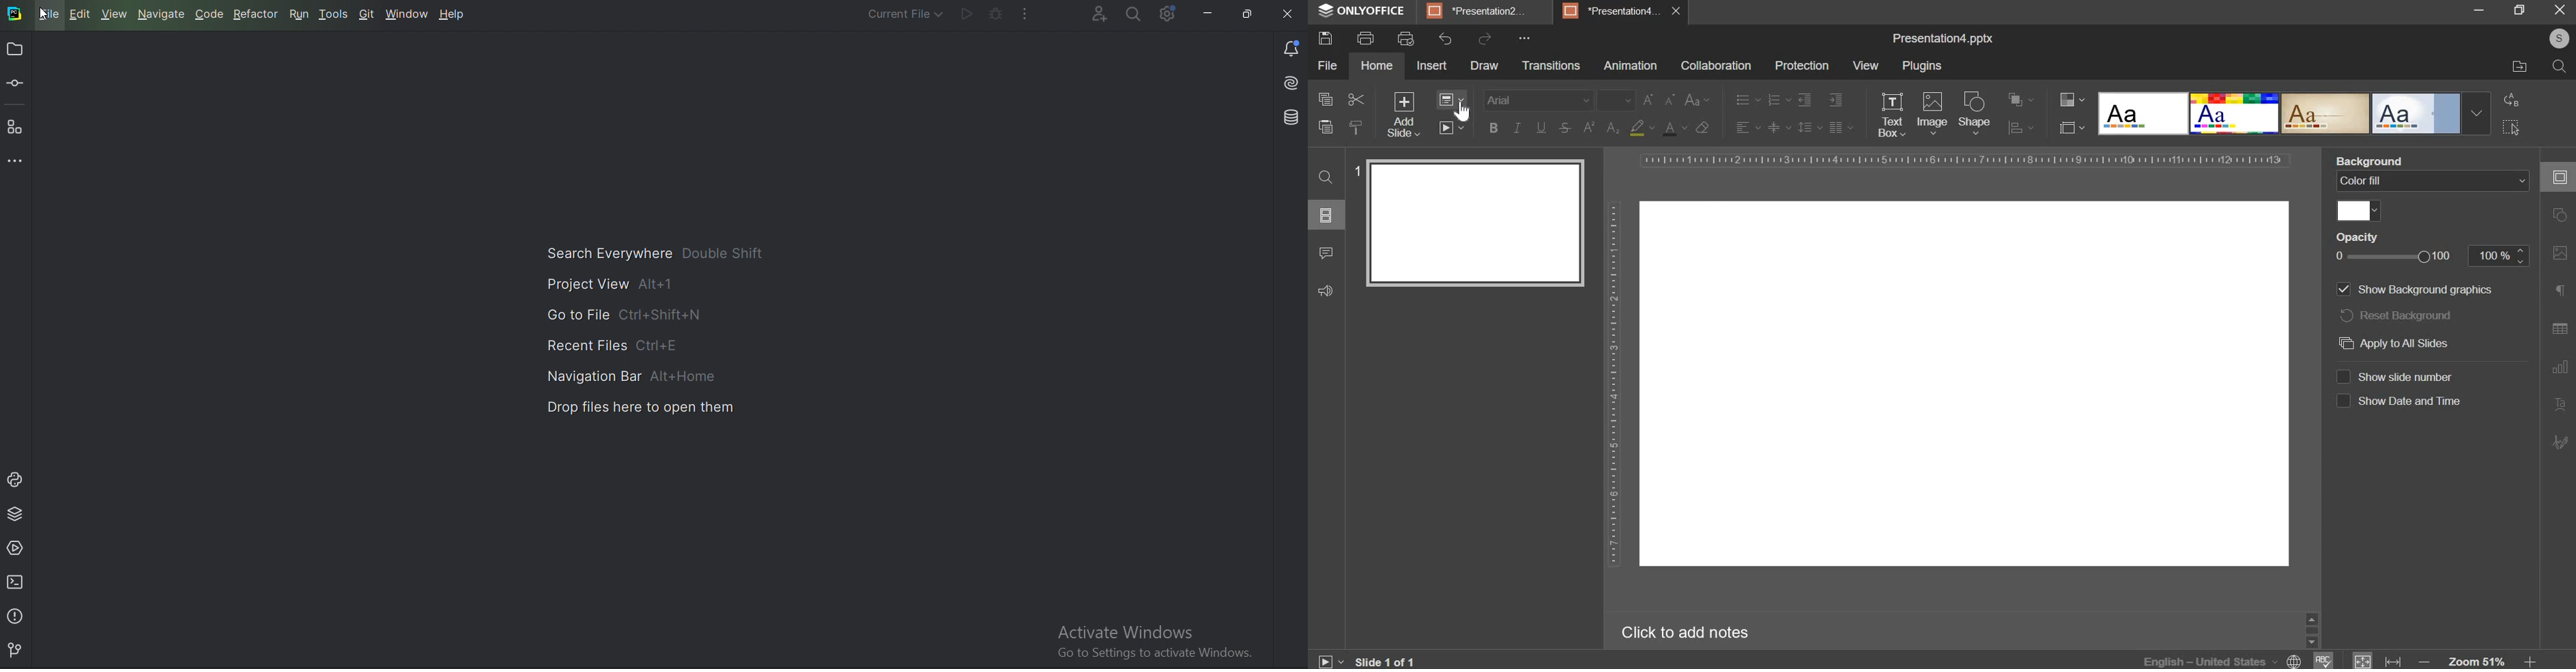 The height and width of the screenshot is (672, 2576). Describe the element at coordinates (17, 547) in the screenshot. I see `Services` at that location.